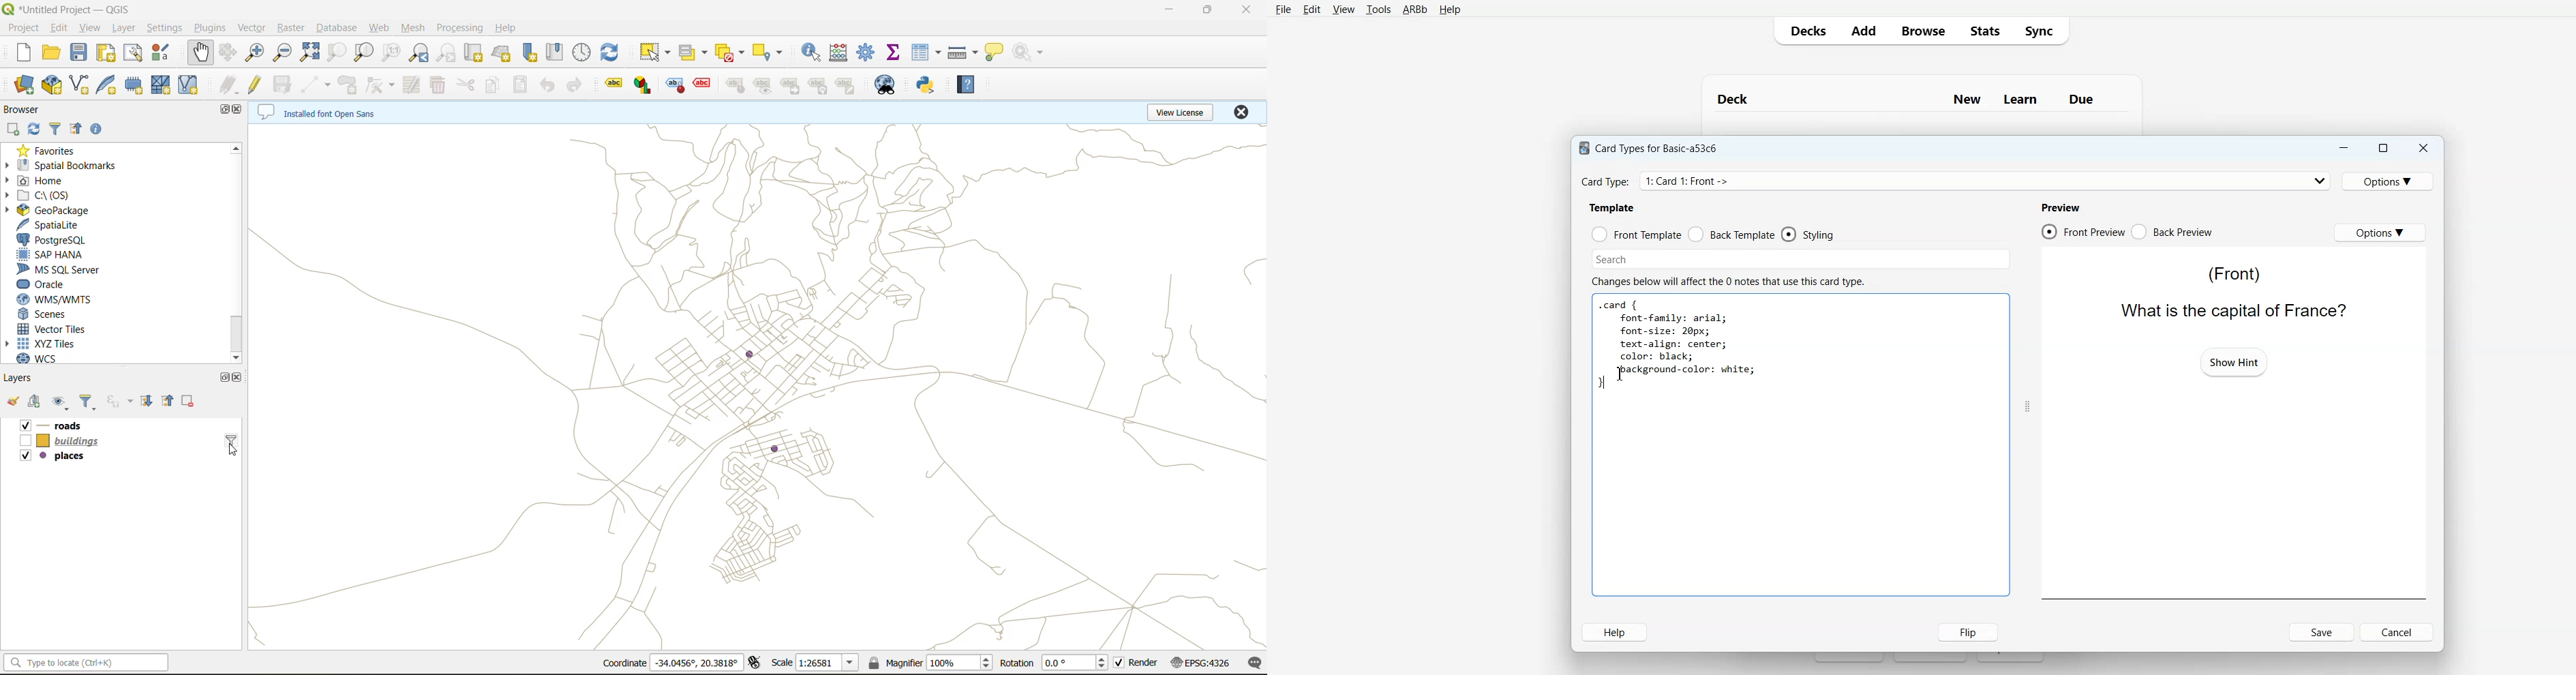 The height and width of the screenshot is (700, 2576). I want to click on Tools, so click(1378, 10).